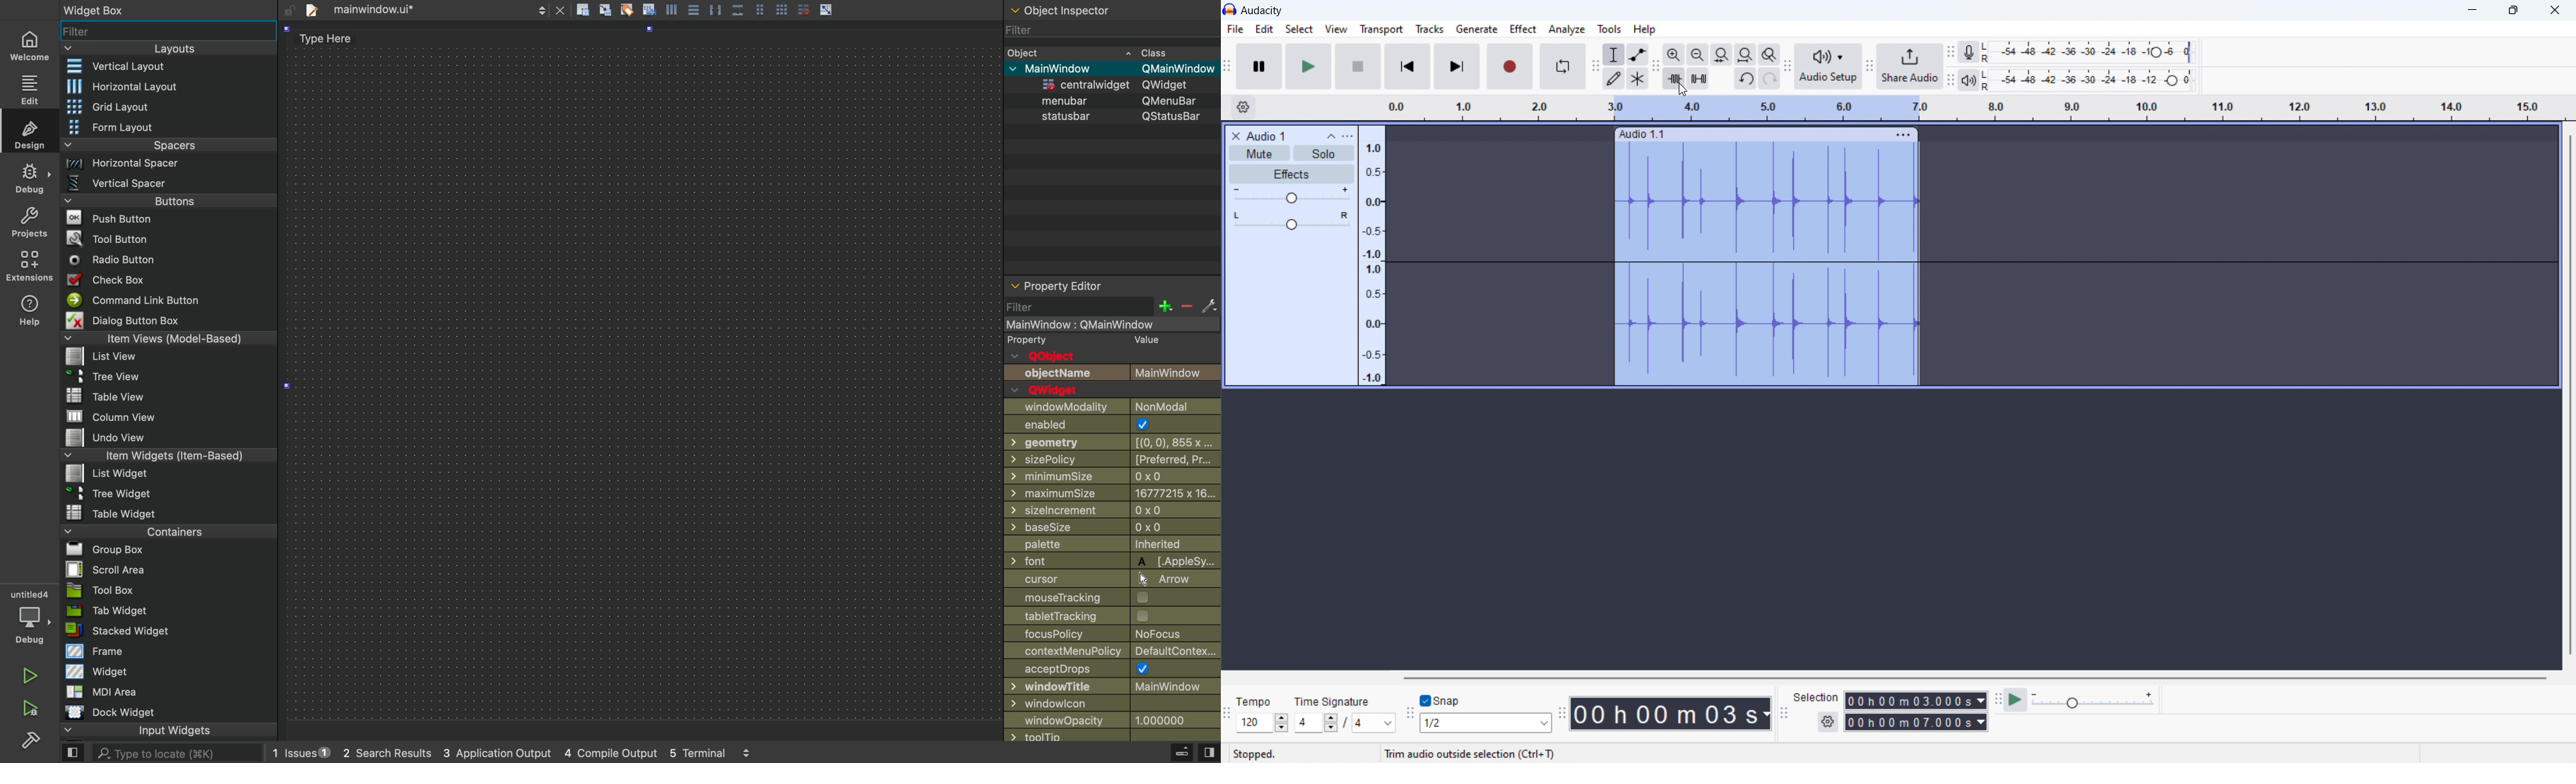 Image resolution: width=2576 pixels, height=784 pixels. I want to click on design area, so click(638, 383).